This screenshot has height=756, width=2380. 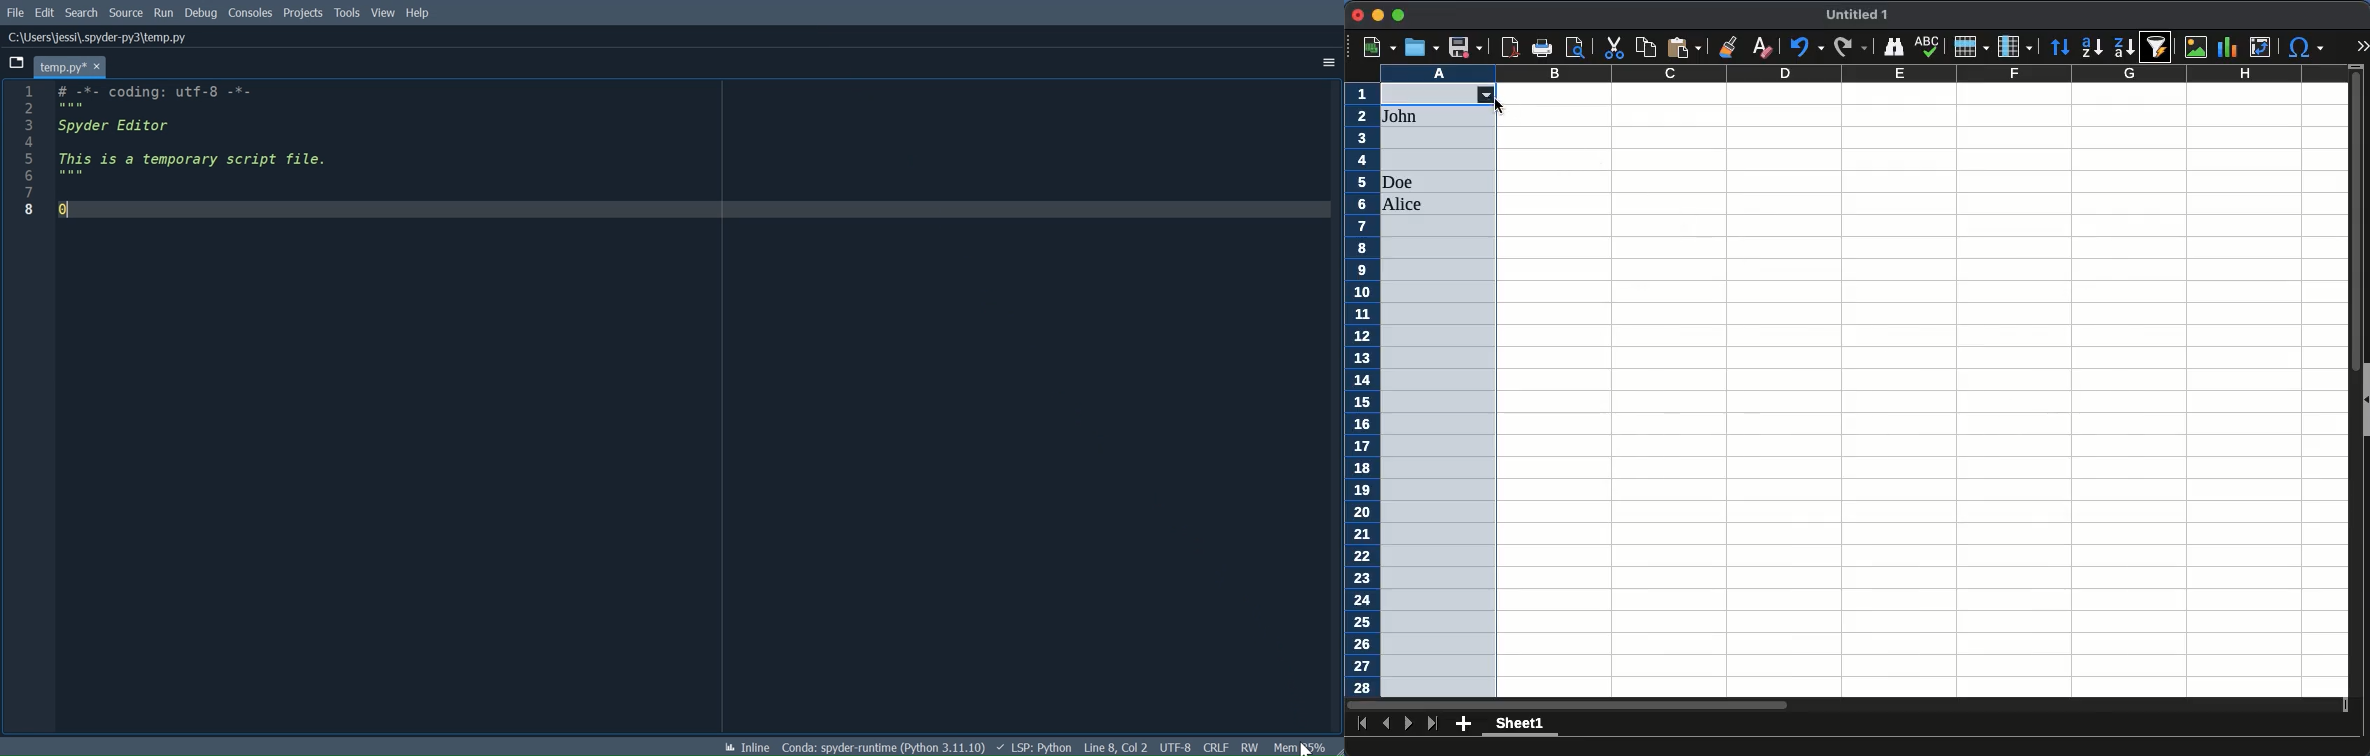 What do you see at coordinates (1434, 724) in the screenshot?
I see `last sheet` at bounding box center [1434, 724].